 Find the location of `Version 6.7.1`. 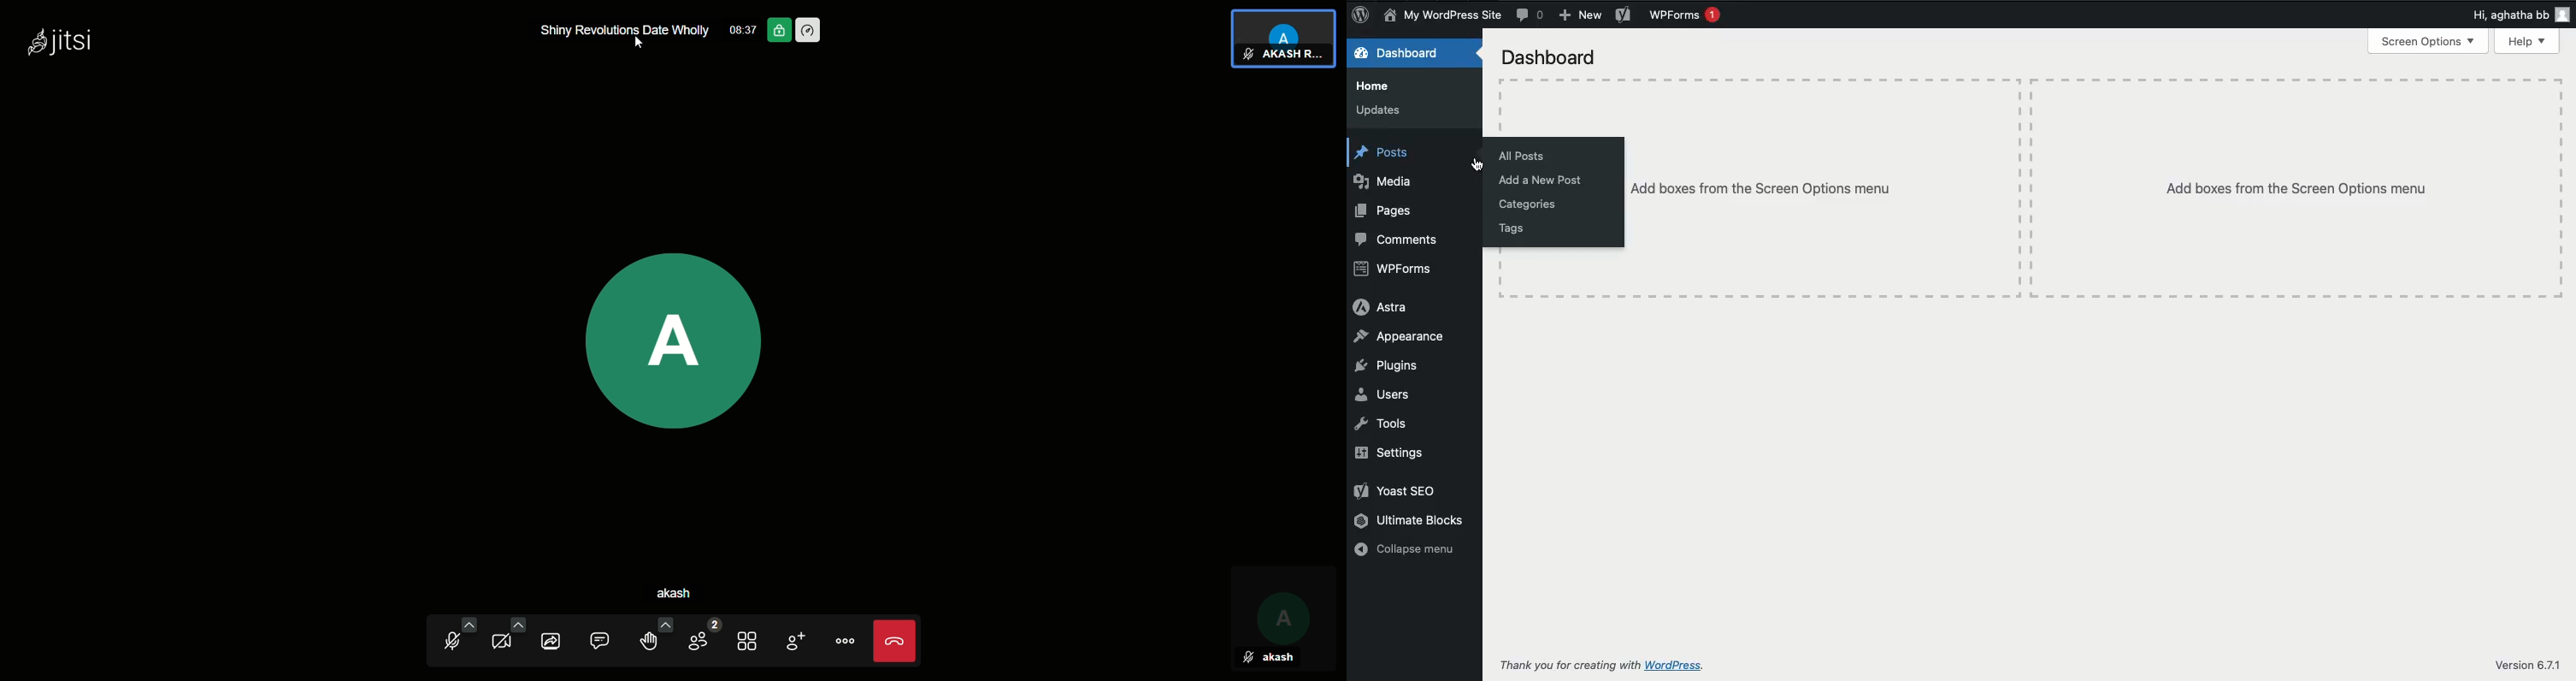

Version 6.7.1 is located at coordinates (2529, 666).